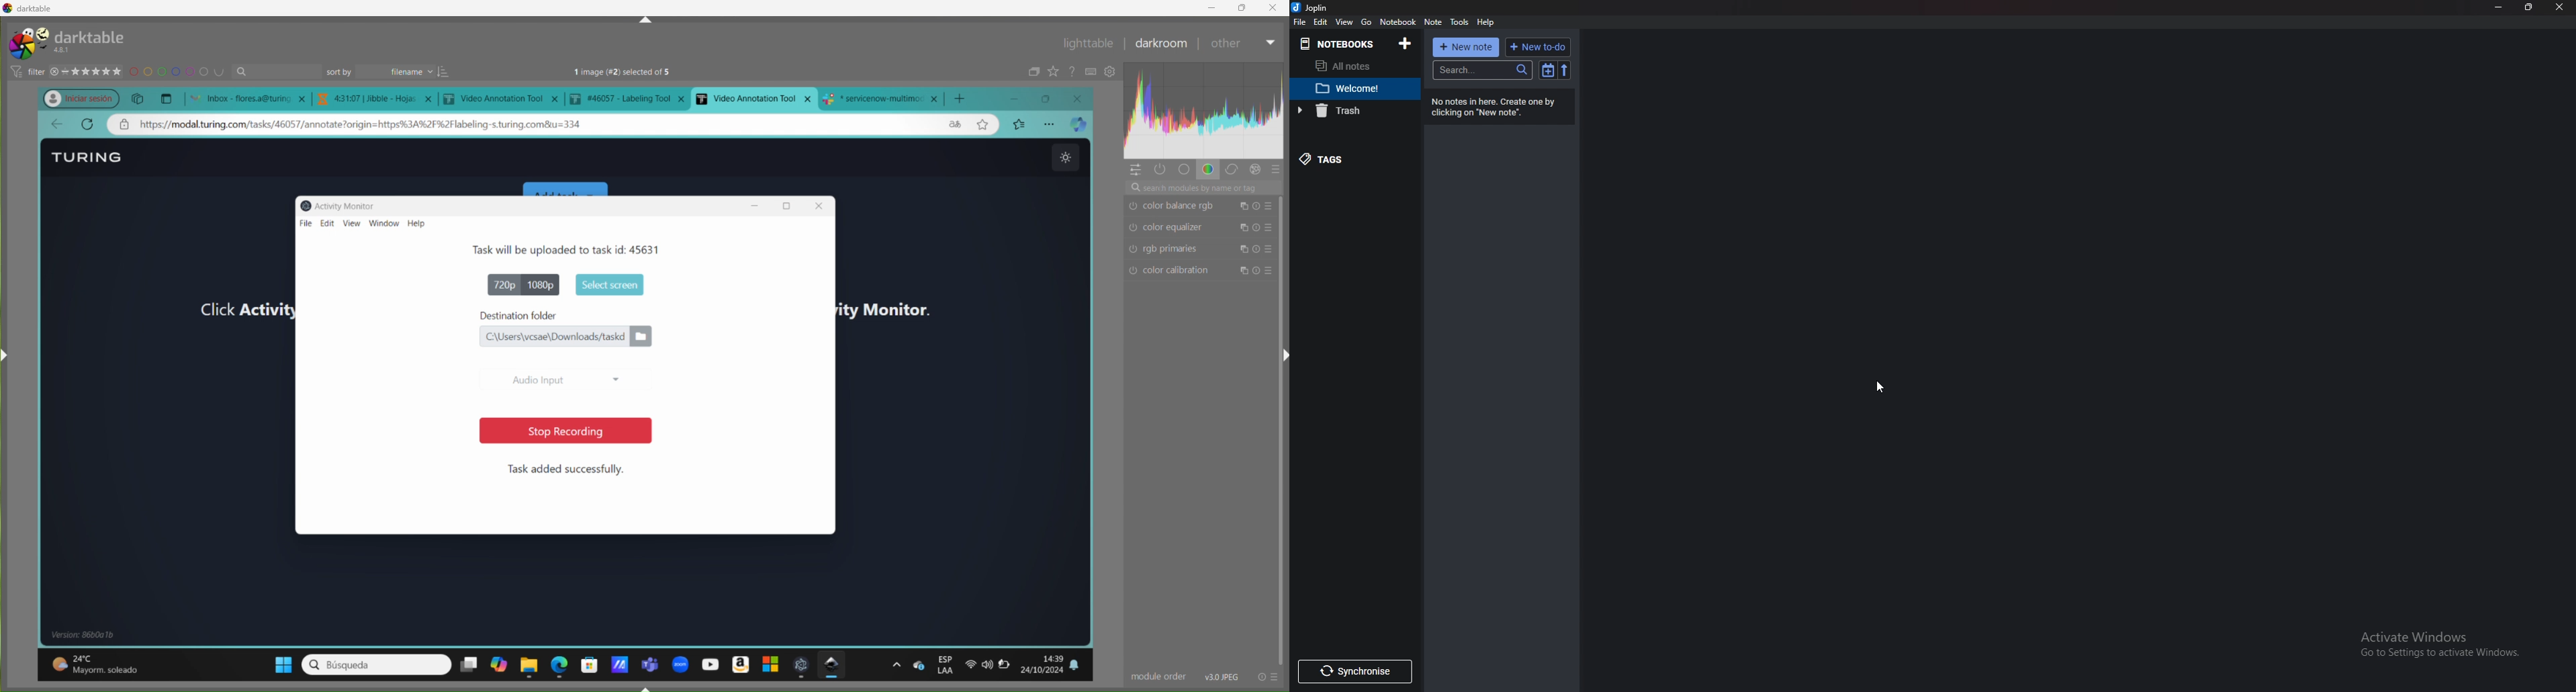 The height and width of the screenshot is (700, 2576). I want to click on tab, so click(378, 99).